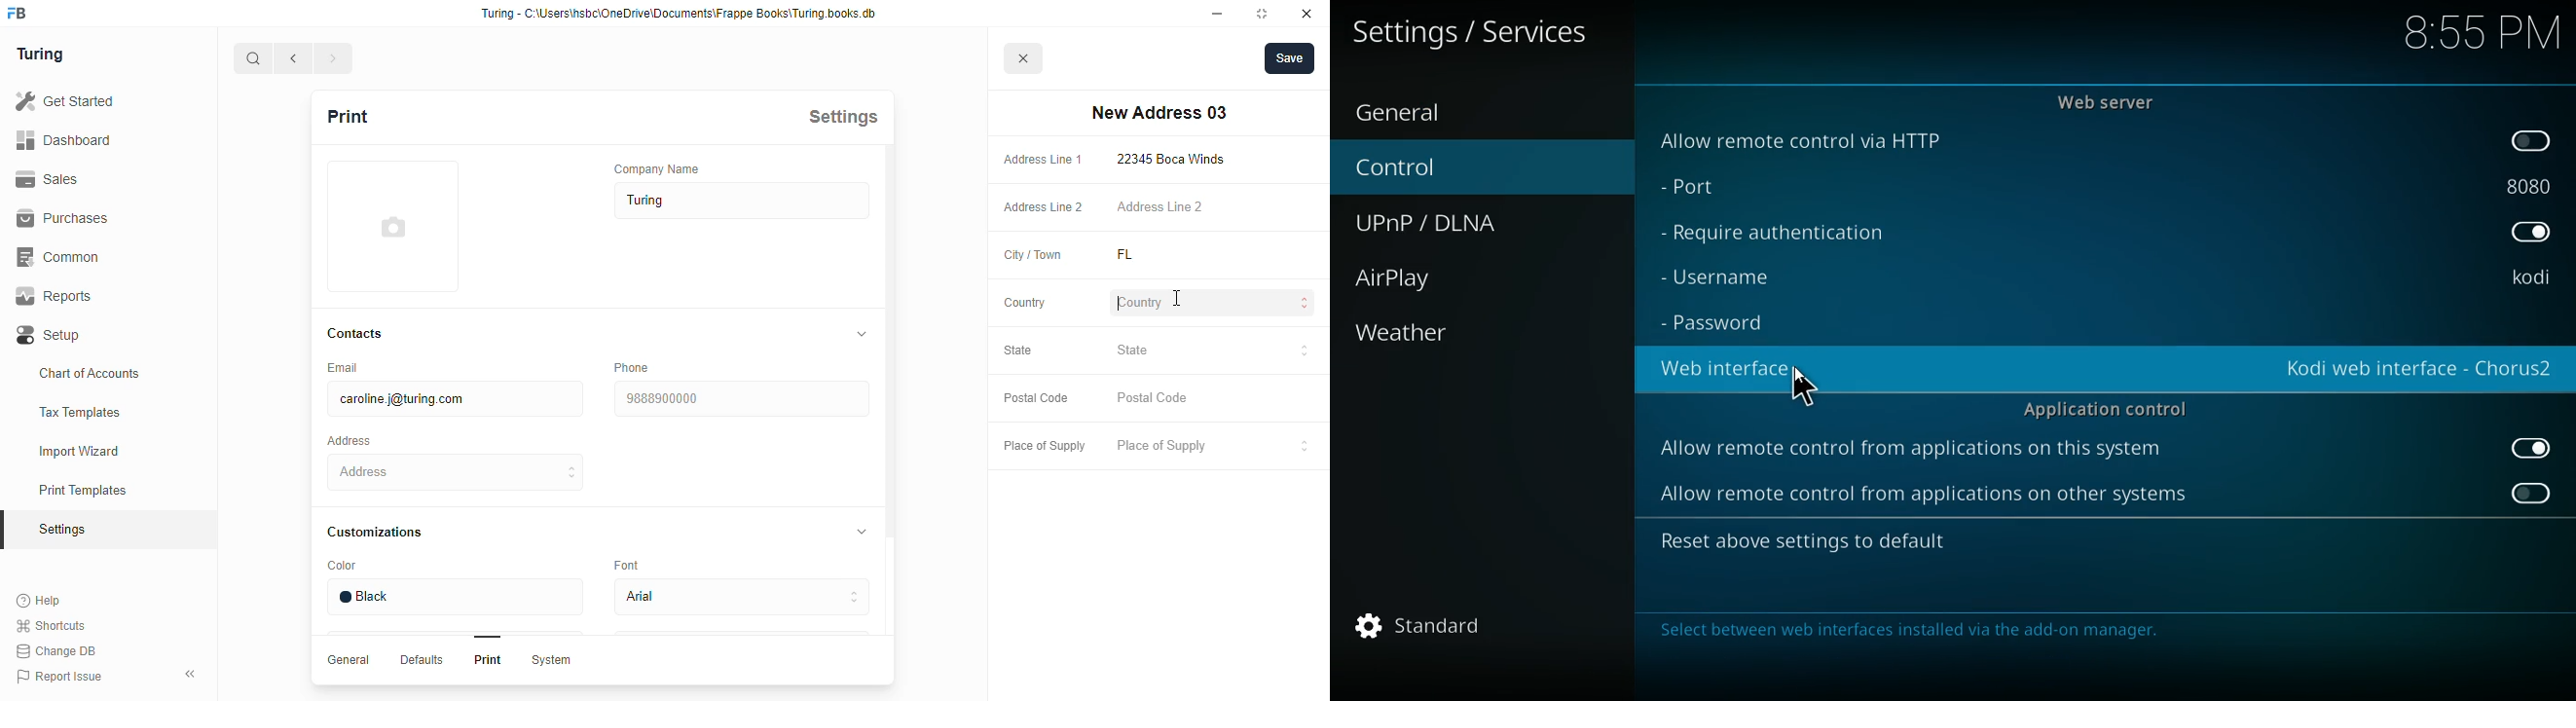 The height and width of the screenshot is (728, 2576). I want to click on previous, so click(294, 58).